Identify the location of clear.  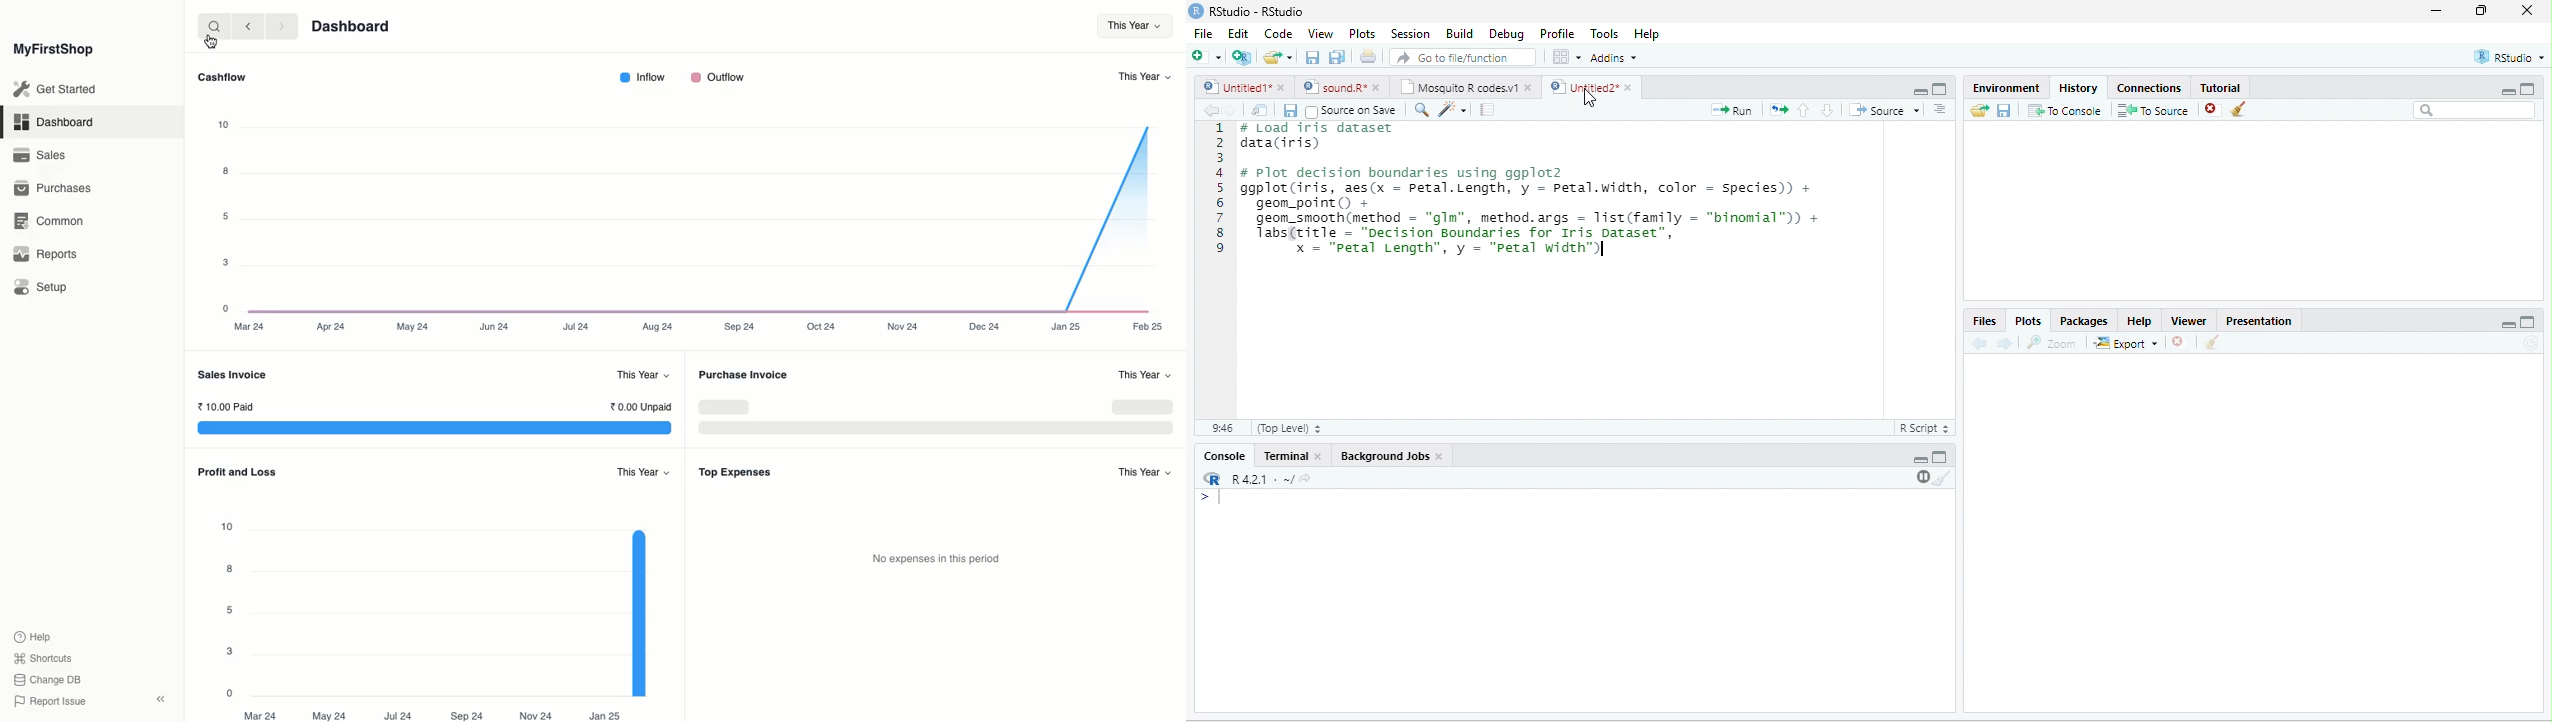
(2238, 109).